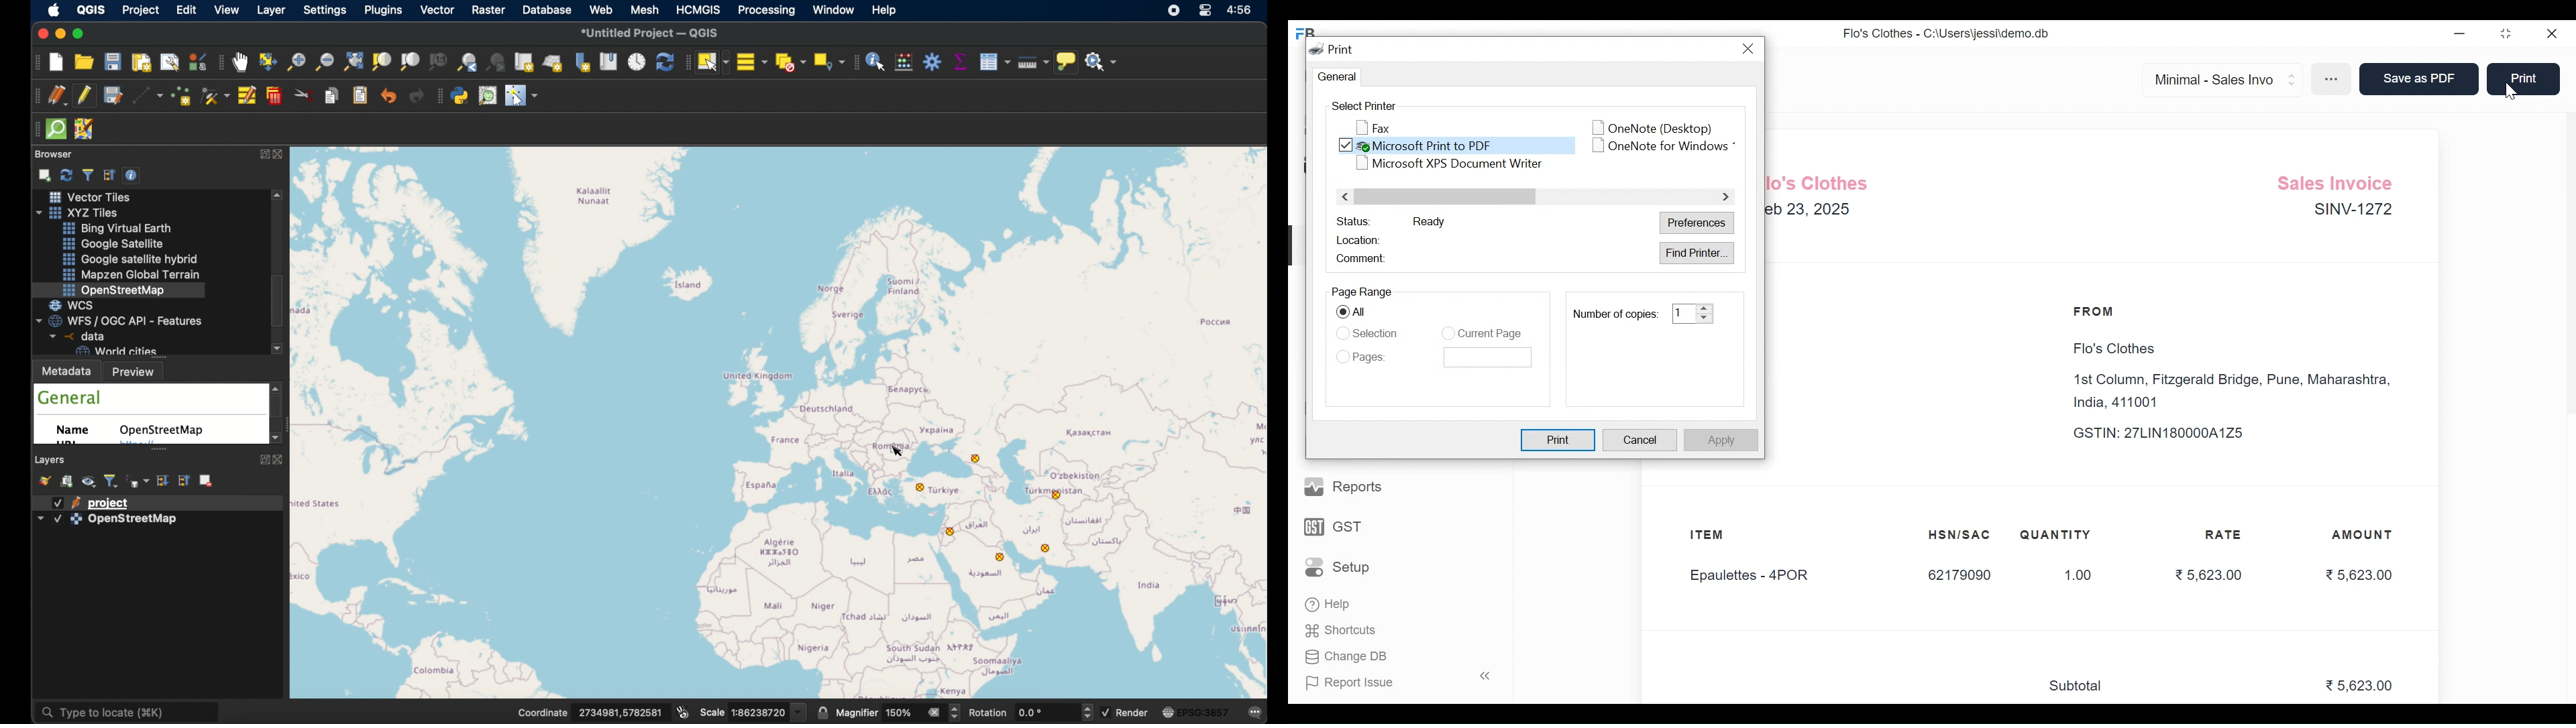 This screenshot has height=728, width=2576. Describe the element at coordinates (884, 10) in the screenshot. I see `help` at that location.